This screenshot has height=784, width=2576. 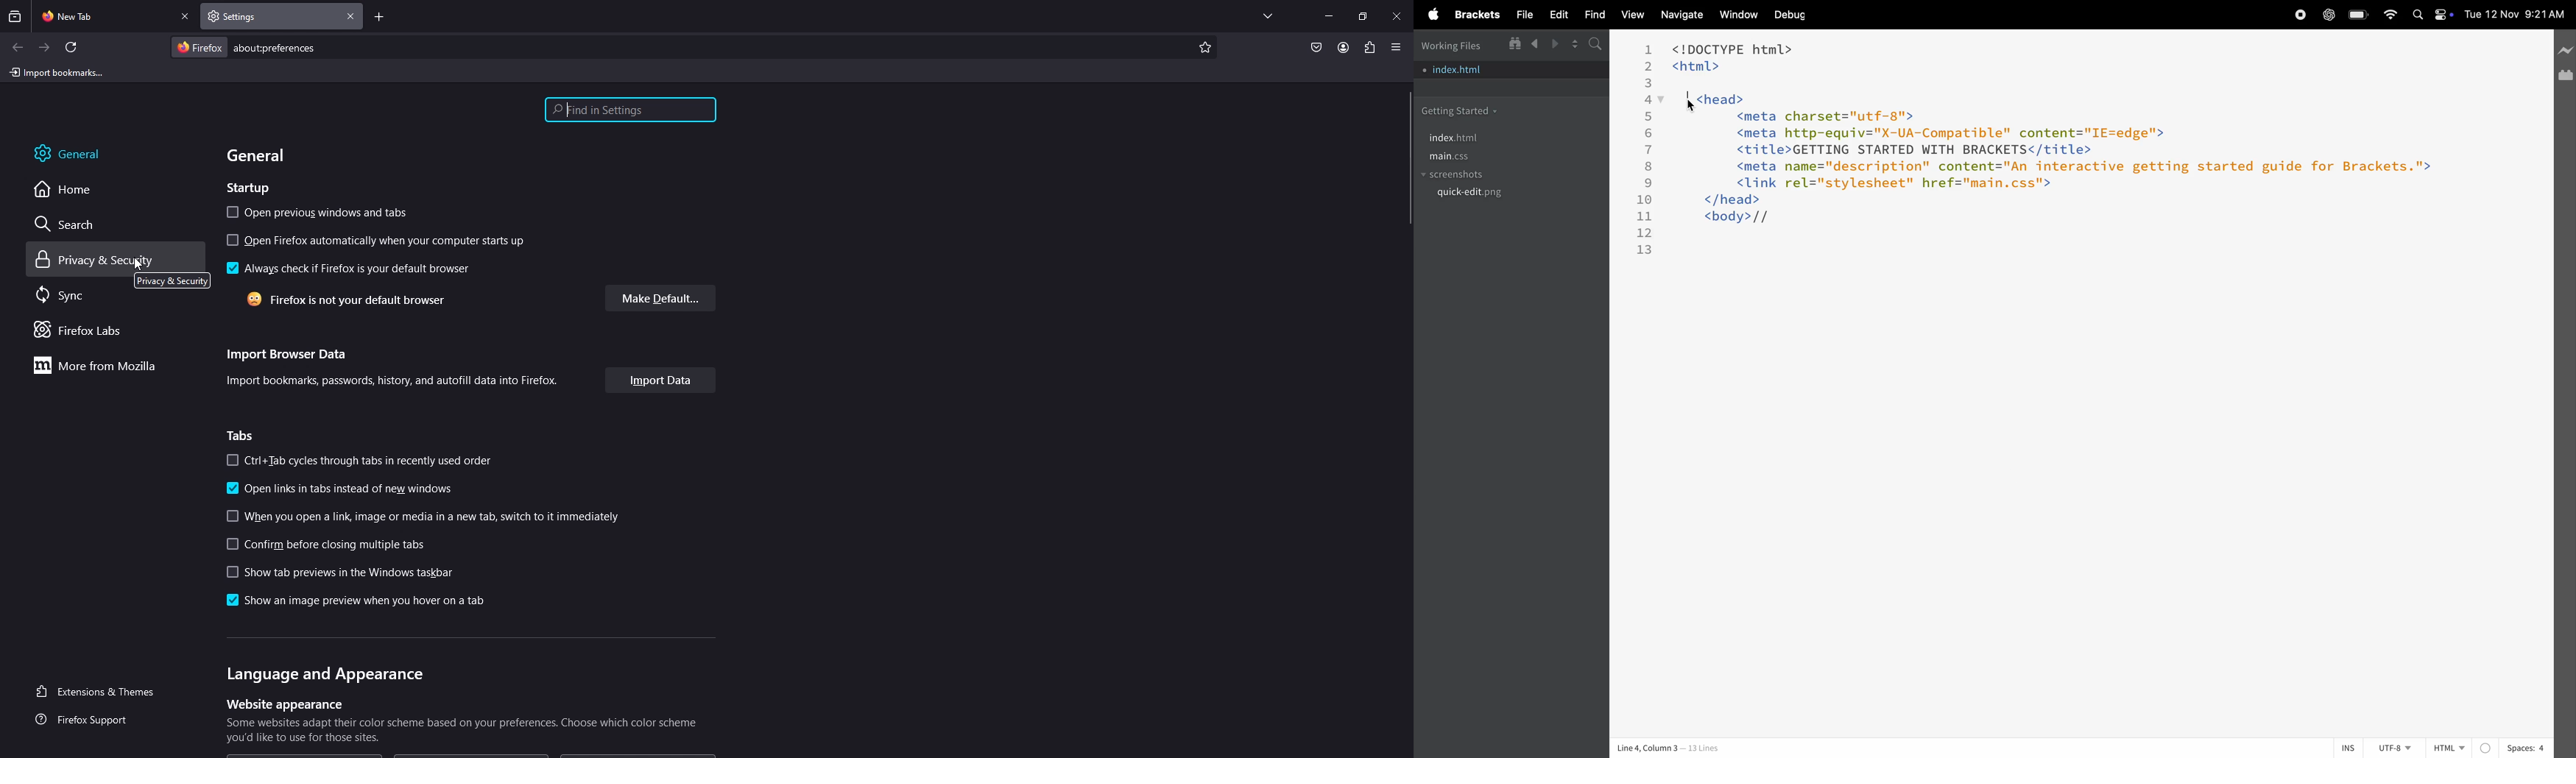 What do you see at coordinates (1737, 14) in the screenshot?
I see `window` at bounding box center [1737, 14].